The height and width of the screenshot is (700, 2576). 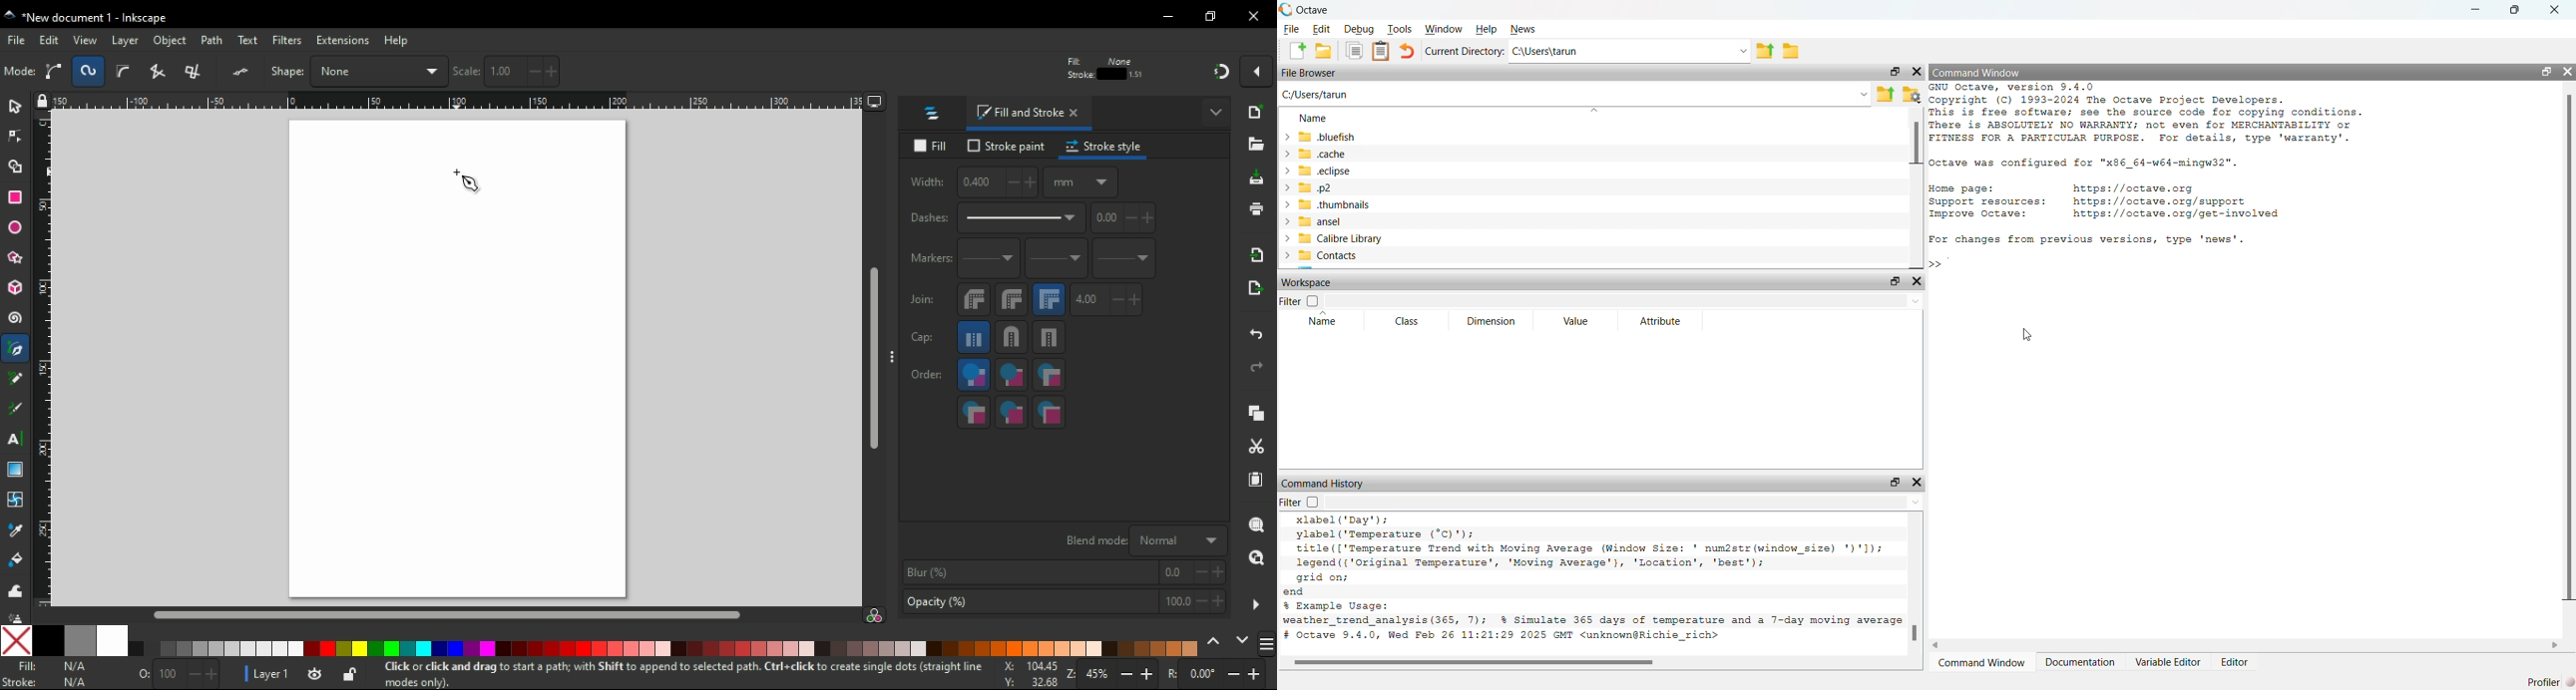 I want to click on Fill Stroke, so click(x=19, y=674).